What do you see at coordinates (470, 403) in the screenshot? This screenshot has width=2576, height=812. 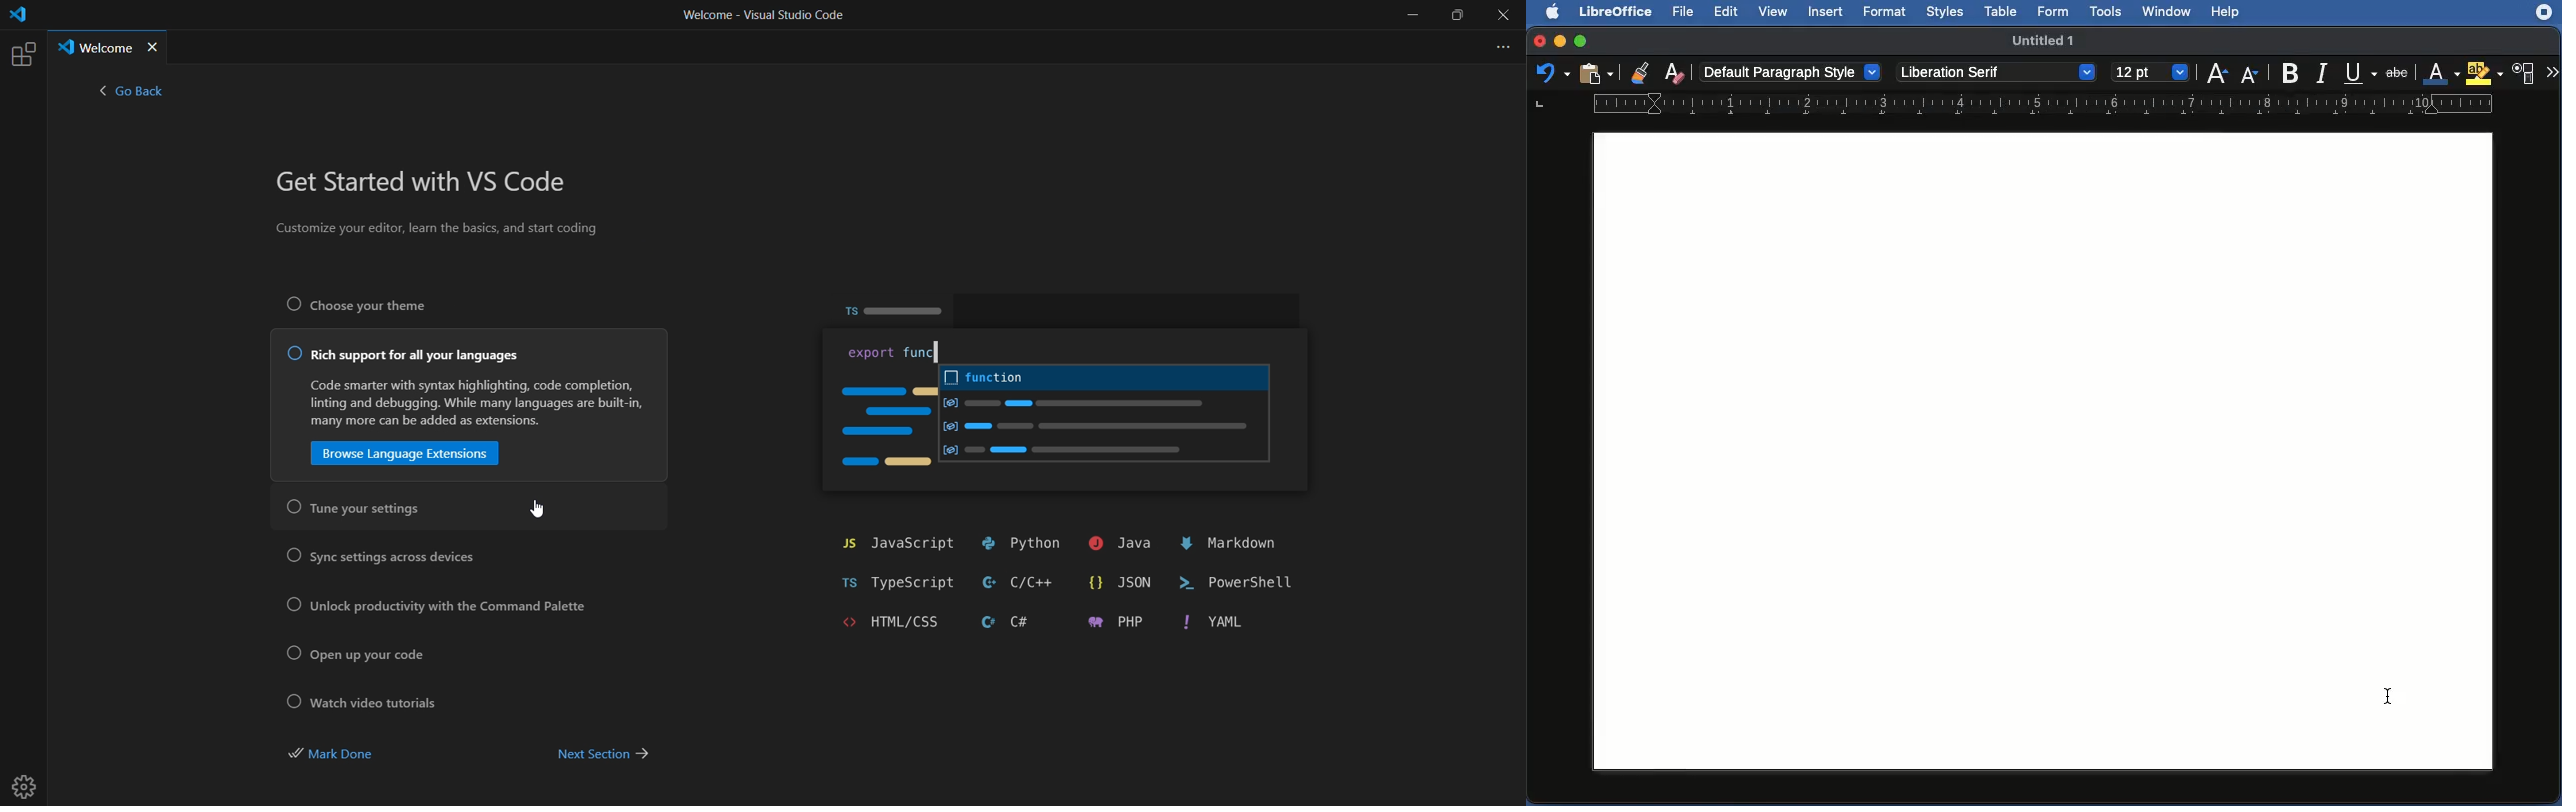 I see `Code smarter with syntax highlighting, code completion,
linting and debugging. While many languages are built-in,
many more can be added as extensions.` at bounding box center [470, 403].